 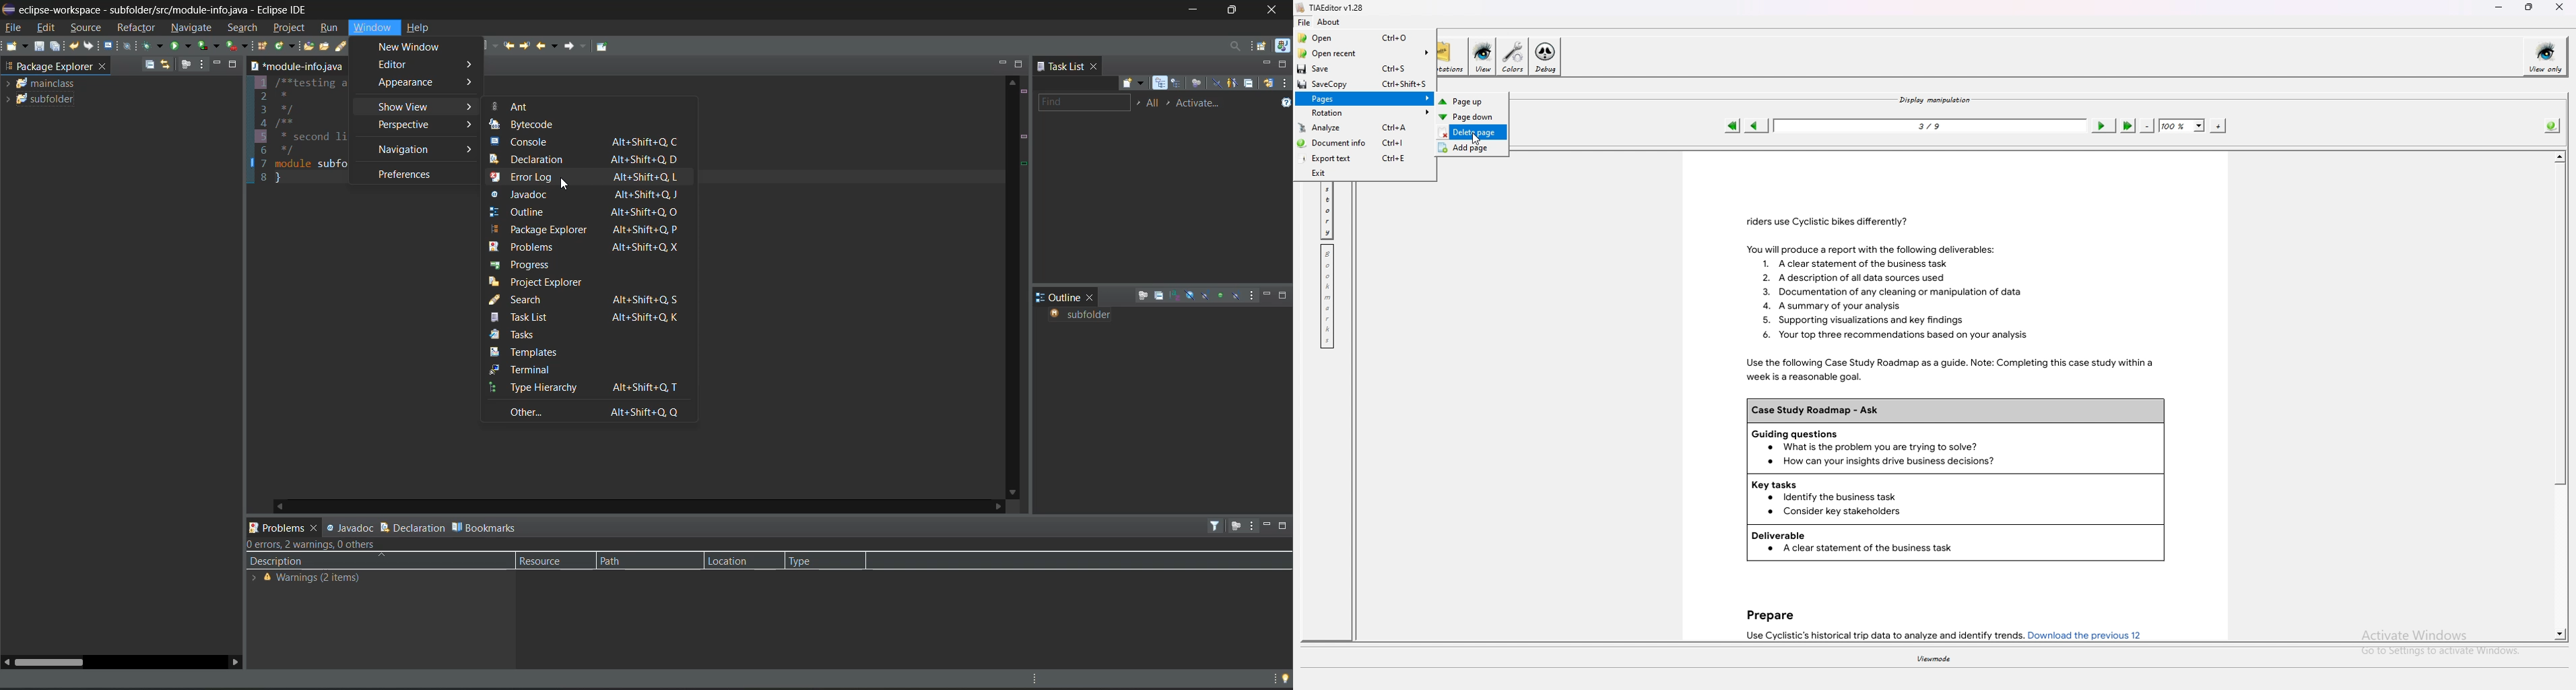 What do you see at coordinates (1285, 85) in the screenshot?
I see `view menu` at bounding box center [1285, 85].